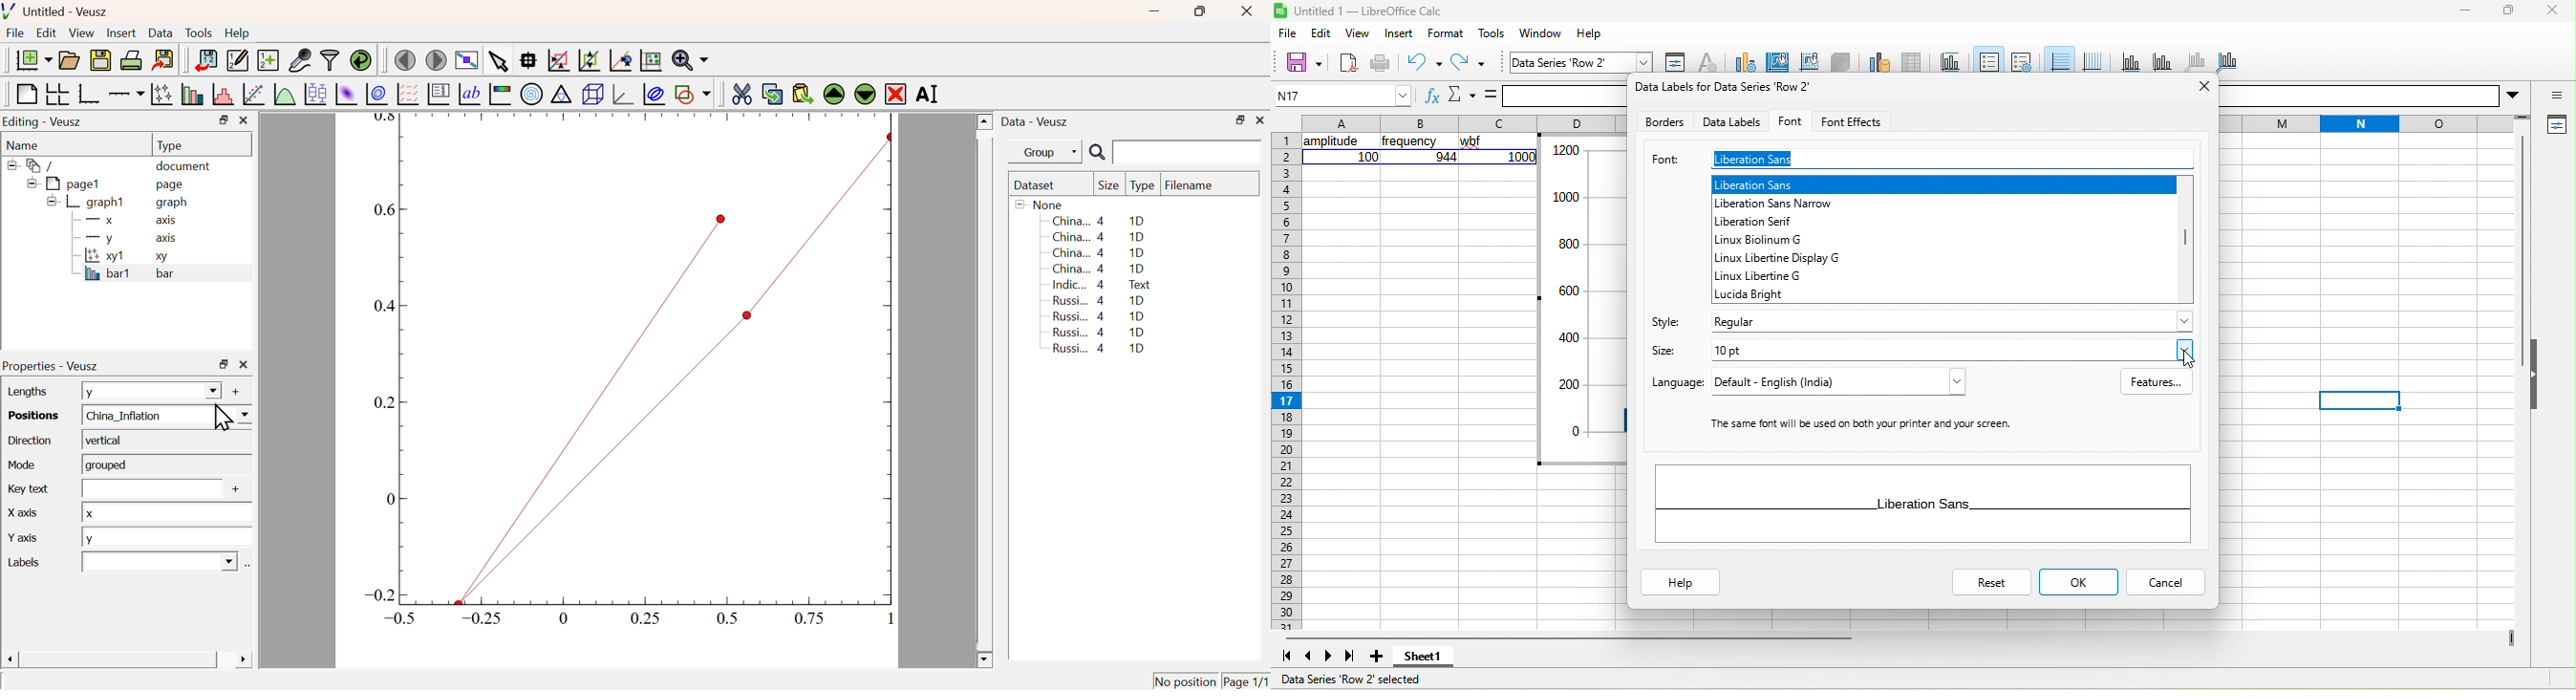 The width and height of the screenshot is (2576, 700). I want to click on rows, so click(1285, 381).